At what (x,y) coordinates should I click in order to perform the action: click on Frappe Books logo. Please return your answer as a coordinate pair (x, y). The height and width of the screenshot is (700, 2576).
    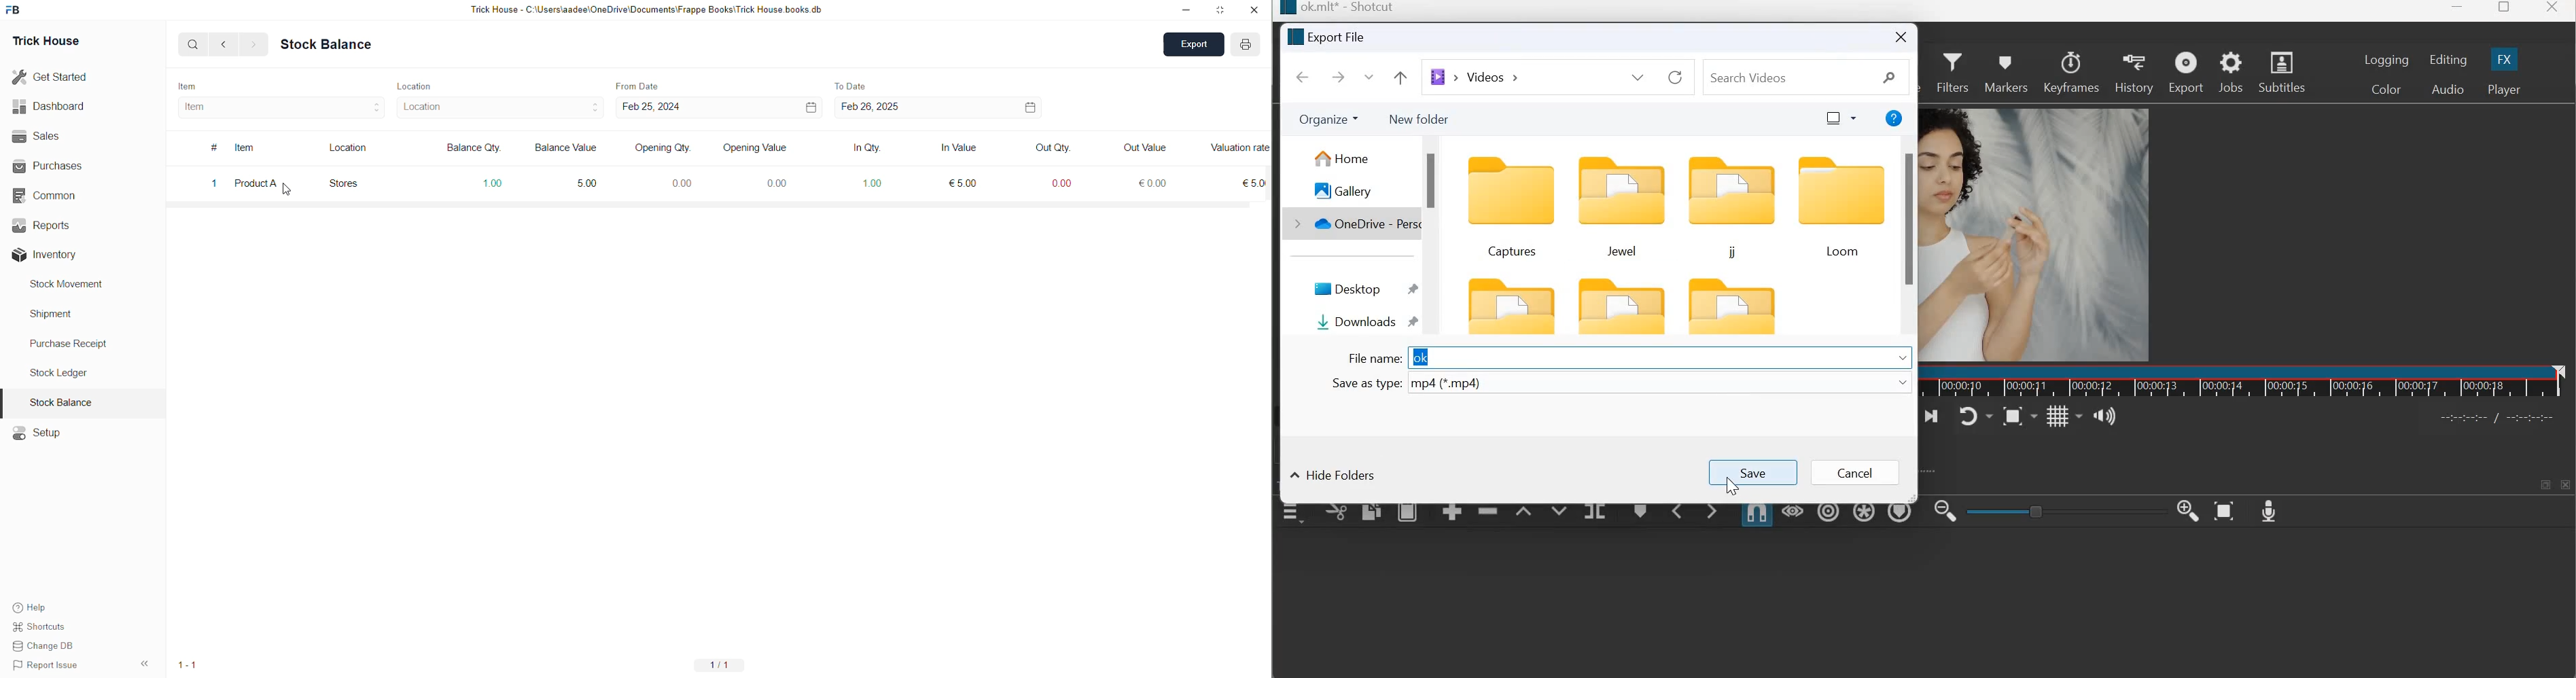
    Looking at the image, I should click on (14, 12).